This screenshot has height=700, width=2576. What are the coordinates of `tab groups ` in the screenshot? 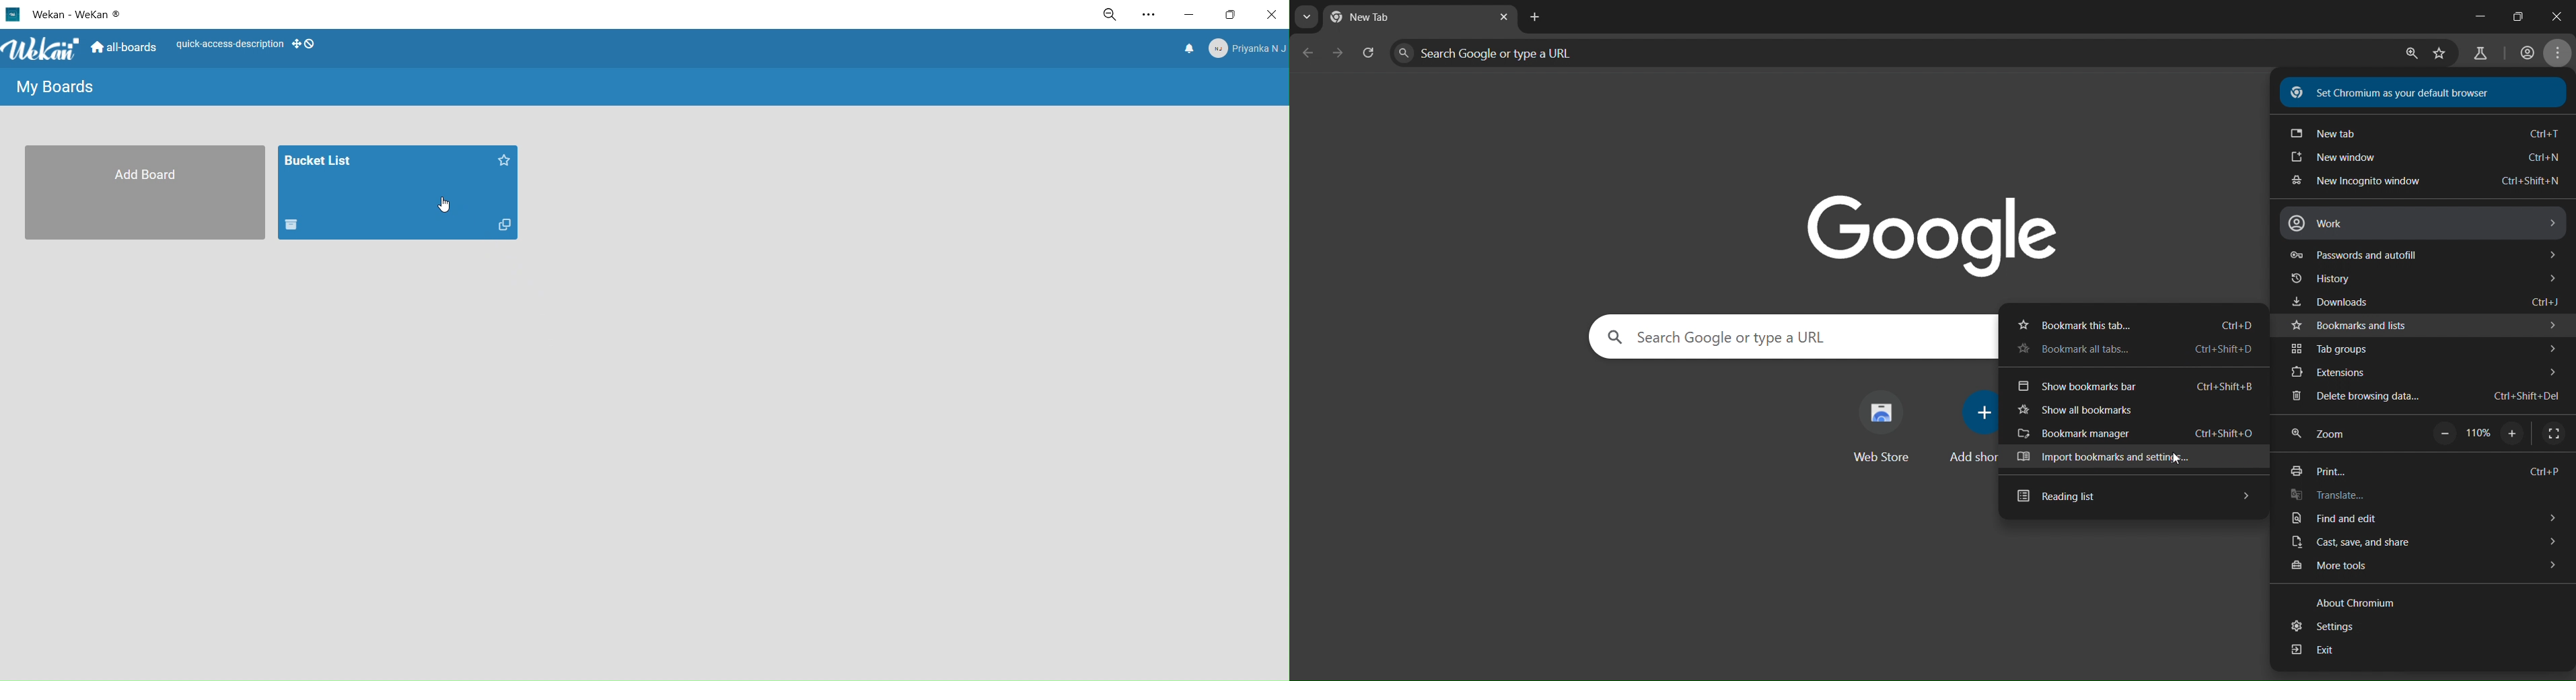 It's located at (2423, 350).